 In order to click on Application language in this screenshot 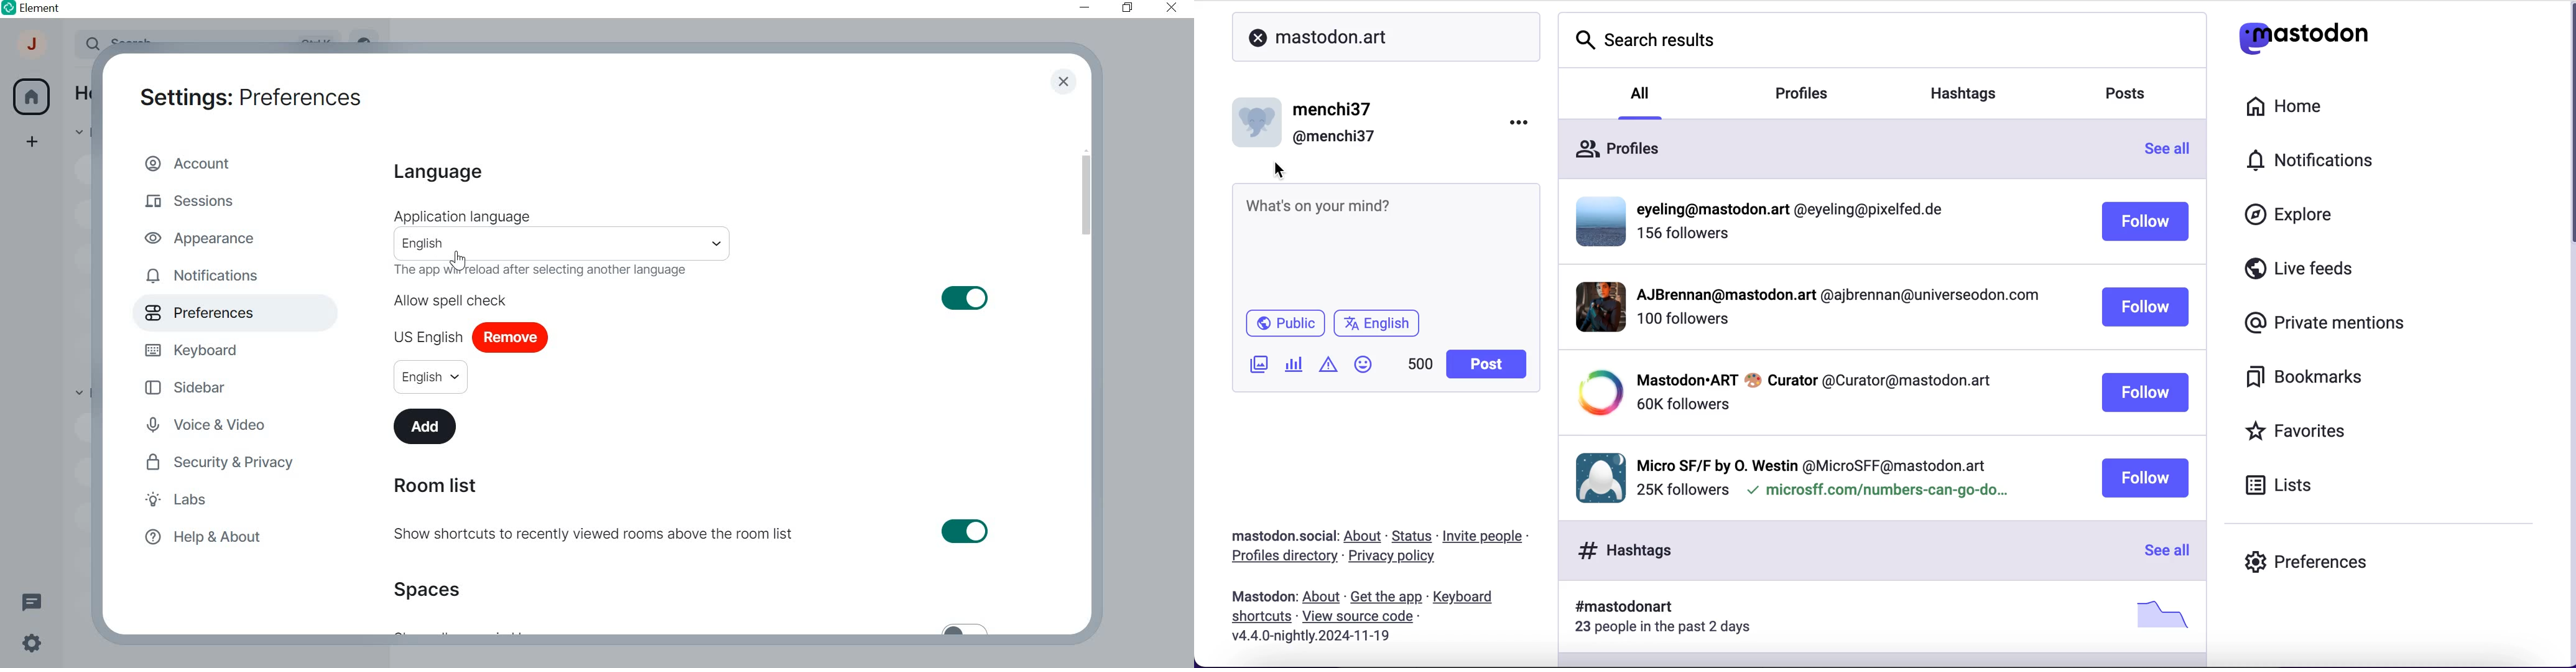, I will do `click(461, 216)`.